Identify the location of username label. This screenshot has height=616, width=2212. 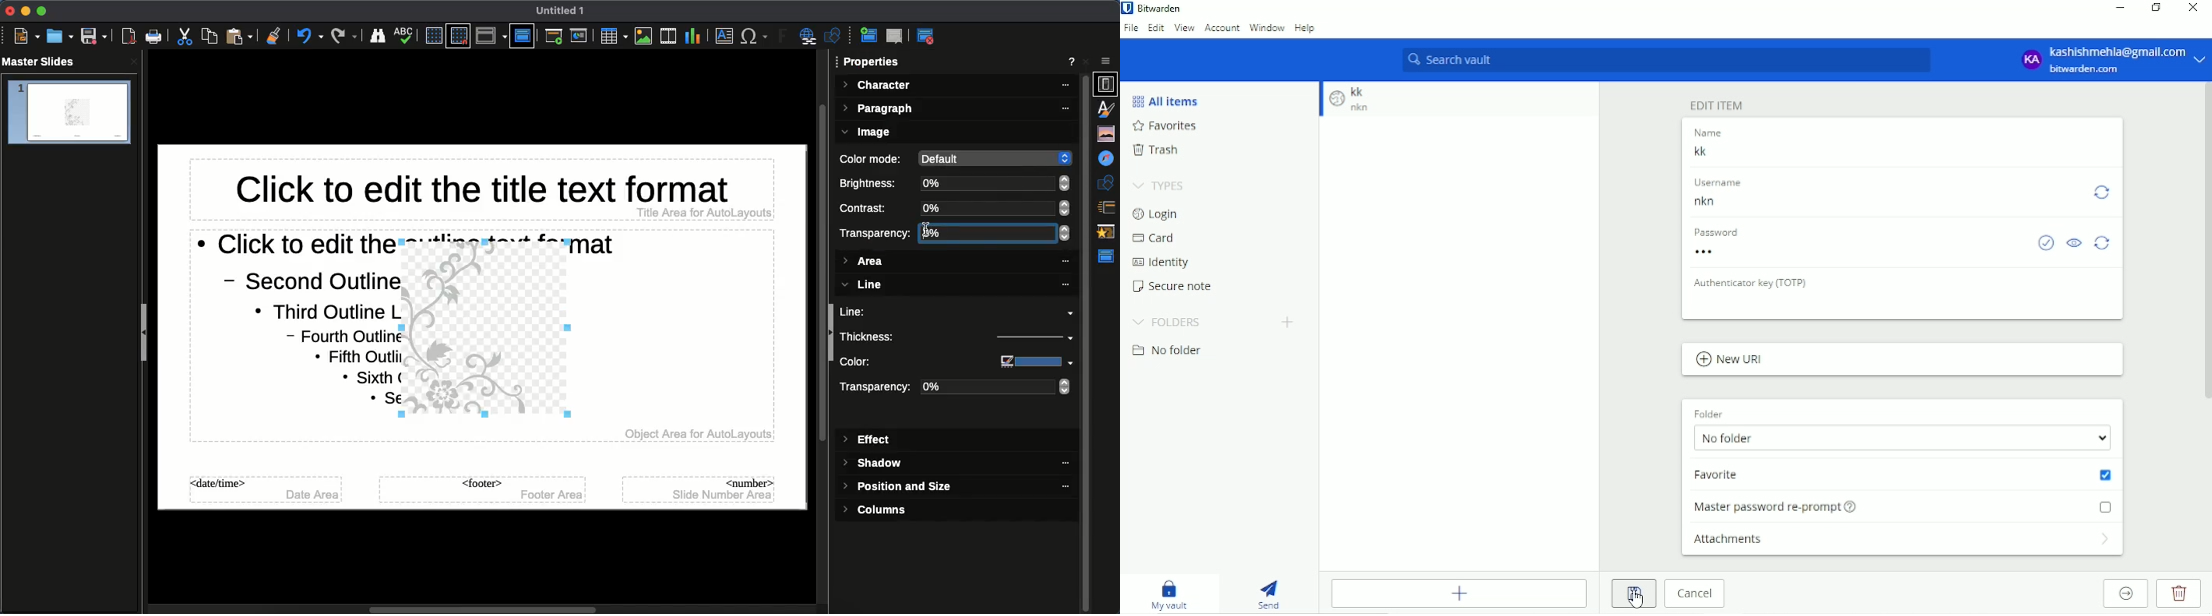
(1728, 183).